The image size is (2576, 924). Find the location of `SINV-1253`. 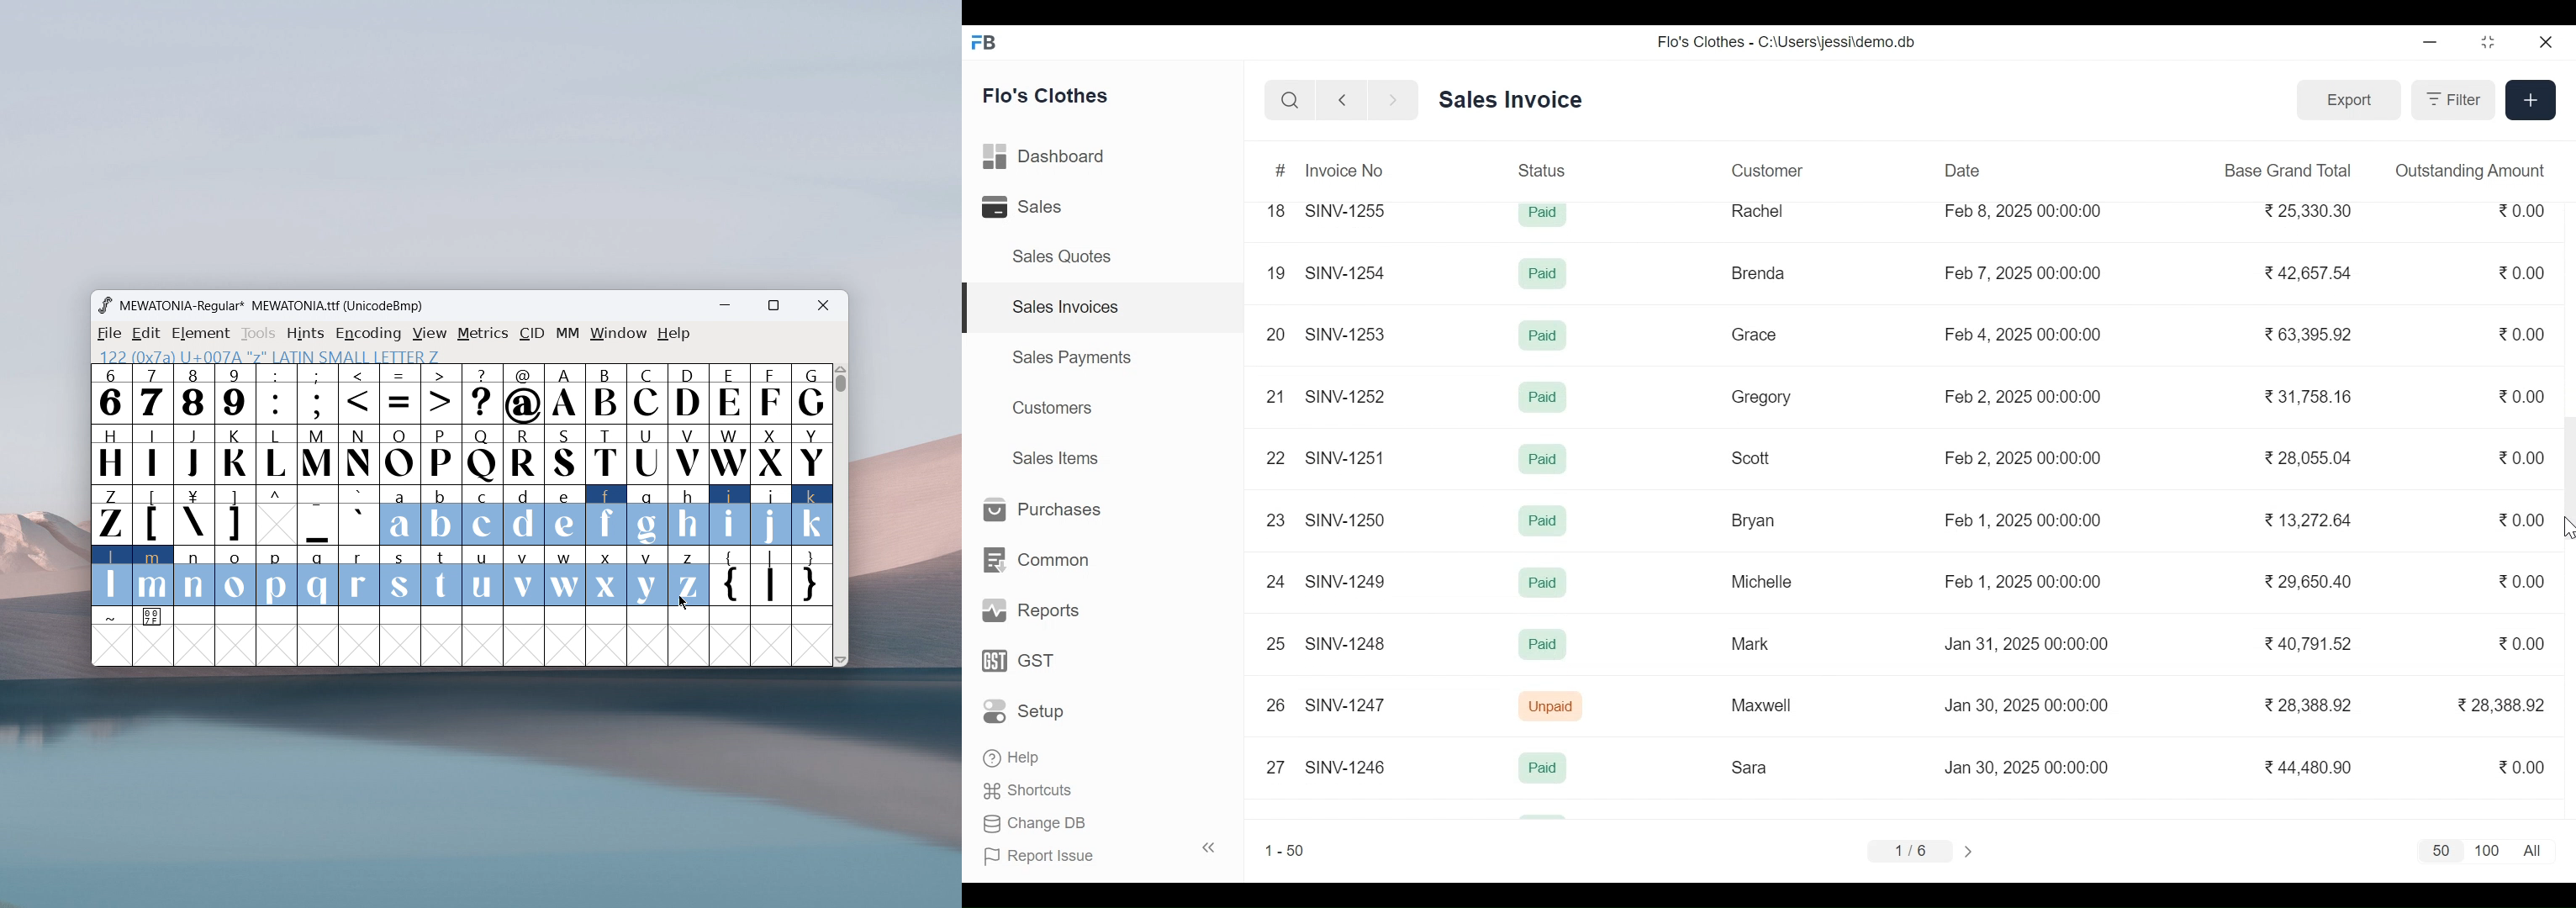

SINV-1253 is located at coordinates (1348, 332).